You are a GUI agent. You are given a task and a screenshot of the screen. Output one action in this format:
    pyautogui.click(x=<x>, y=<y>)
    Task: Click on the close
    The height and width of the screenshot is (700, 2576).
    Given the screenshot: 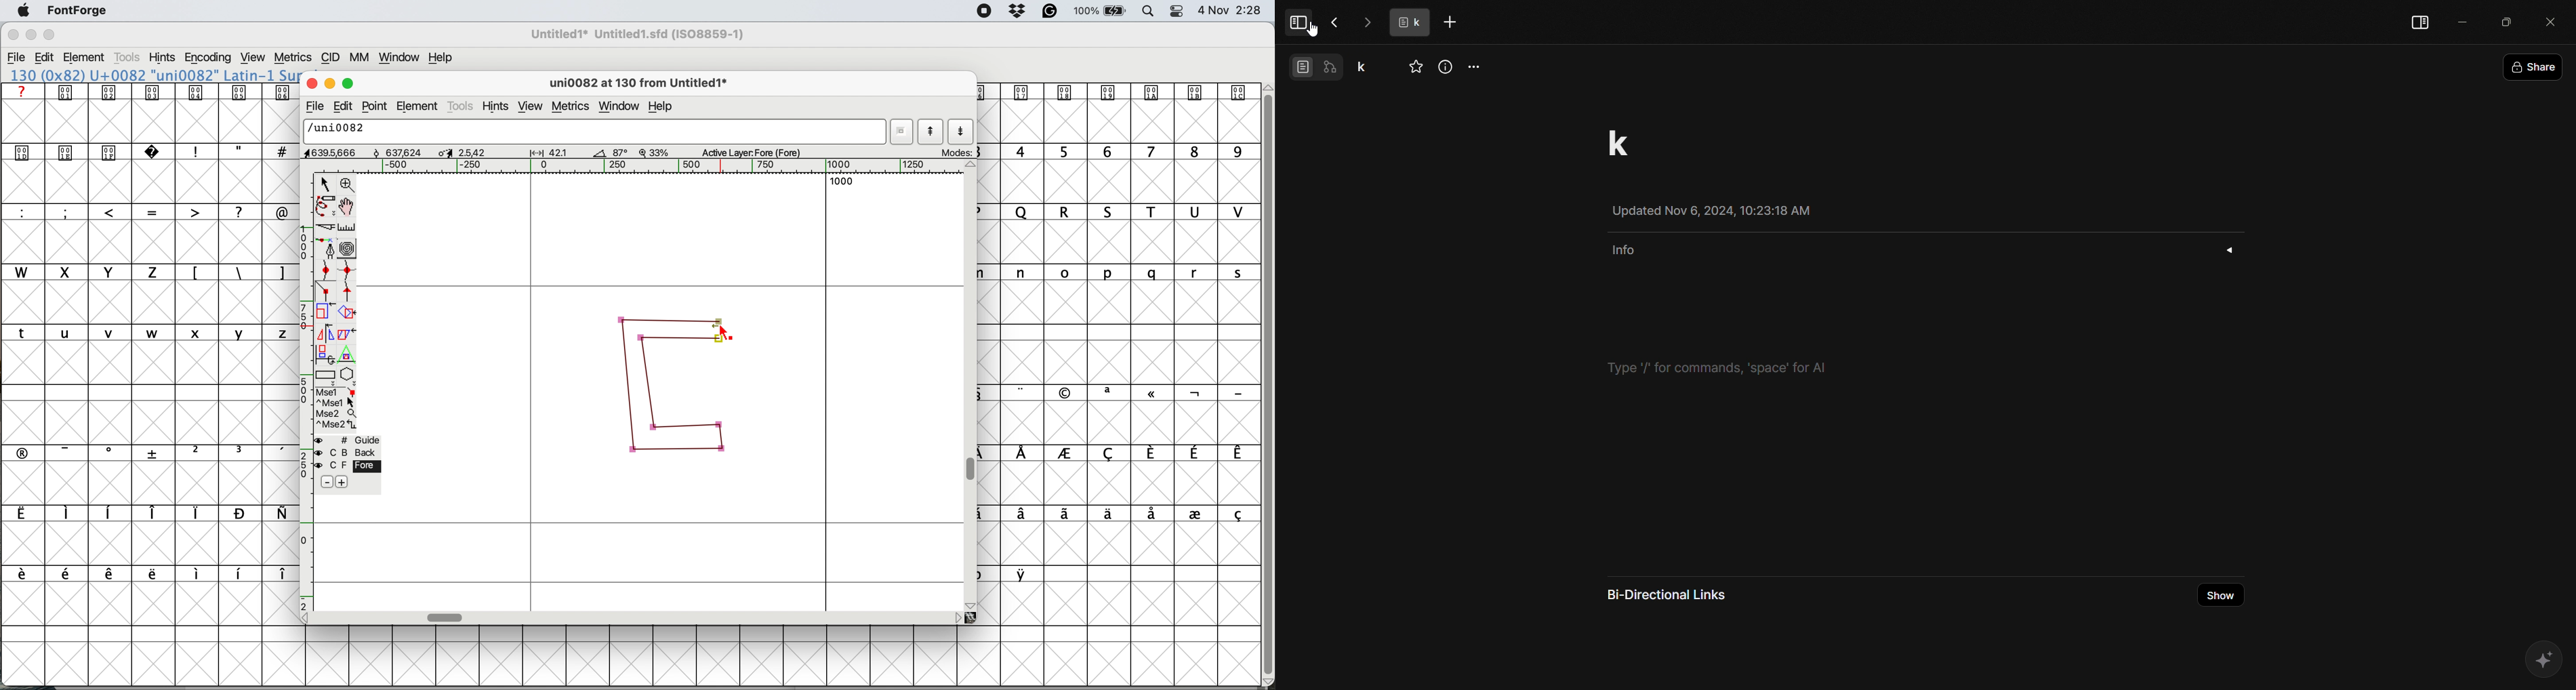 What is the action you would take?
    pyautogui.click(x=2549, y=20)
    